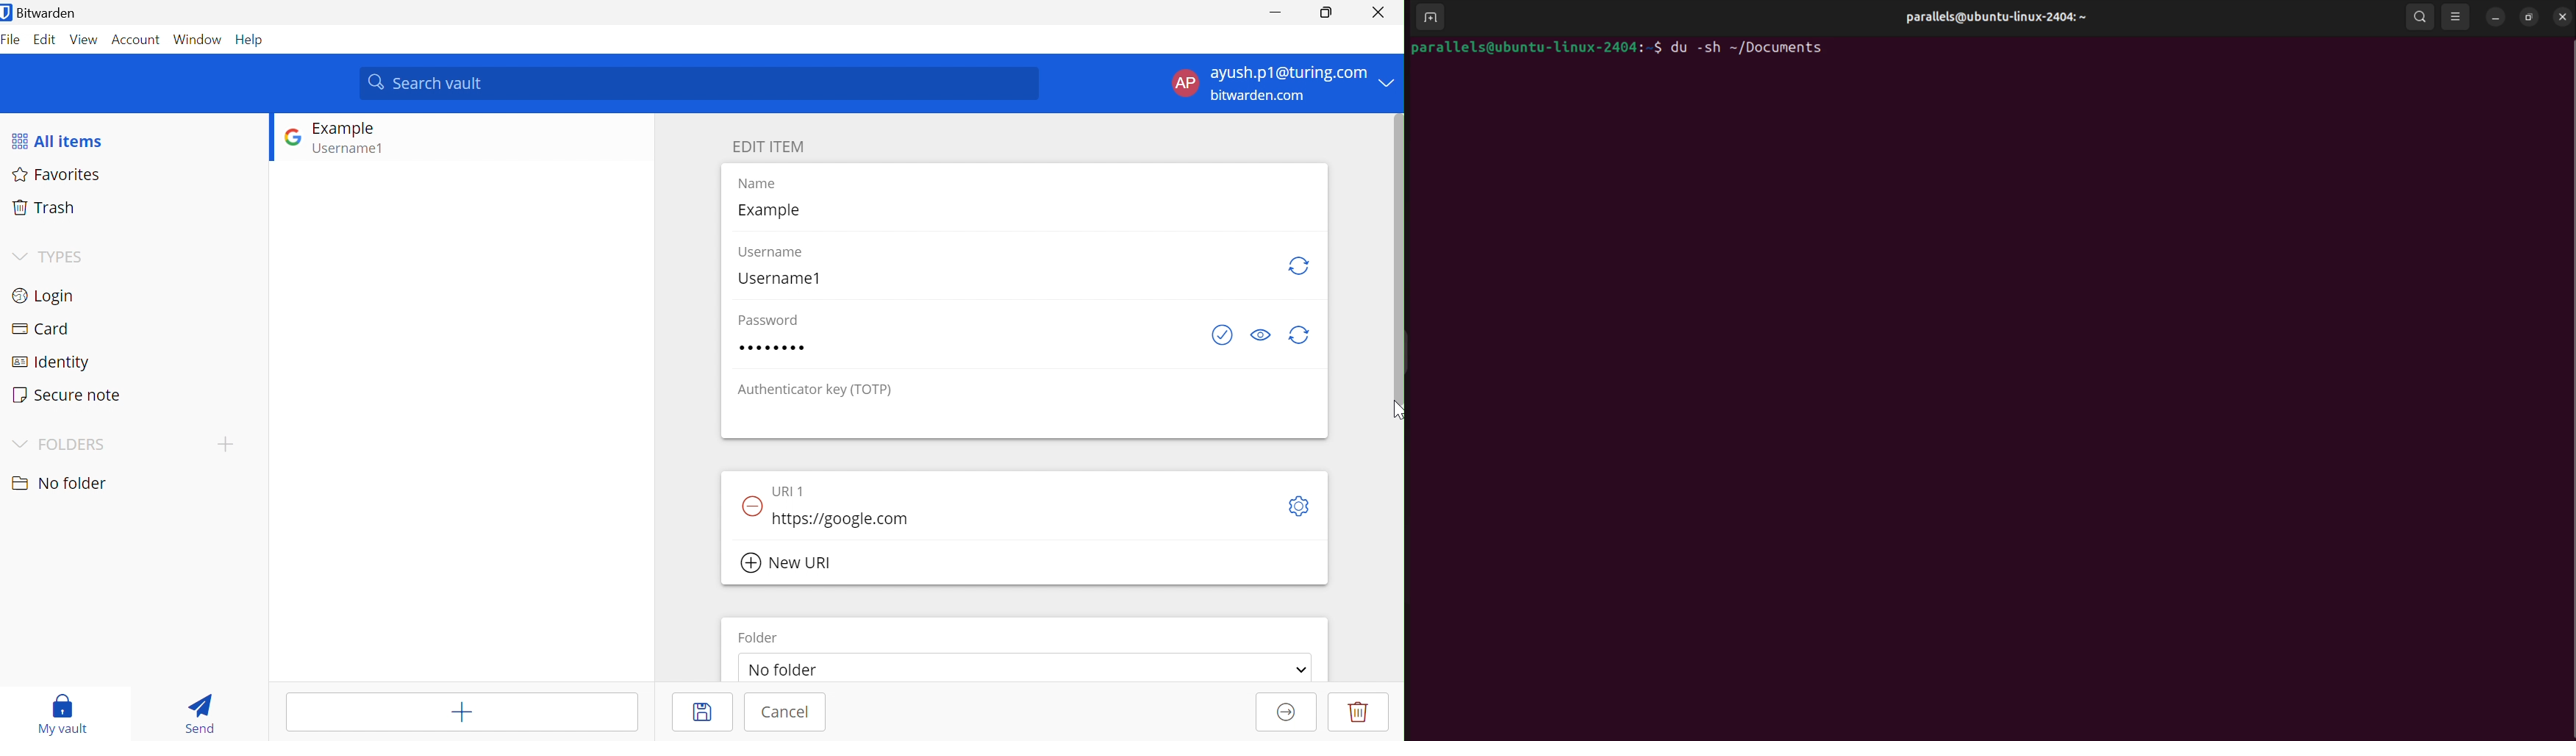 The height and width of the screenshot is (756, 2576). Describe the element at coordinates (17, 441) in the screenshot. I see `Drop Down` at that location.